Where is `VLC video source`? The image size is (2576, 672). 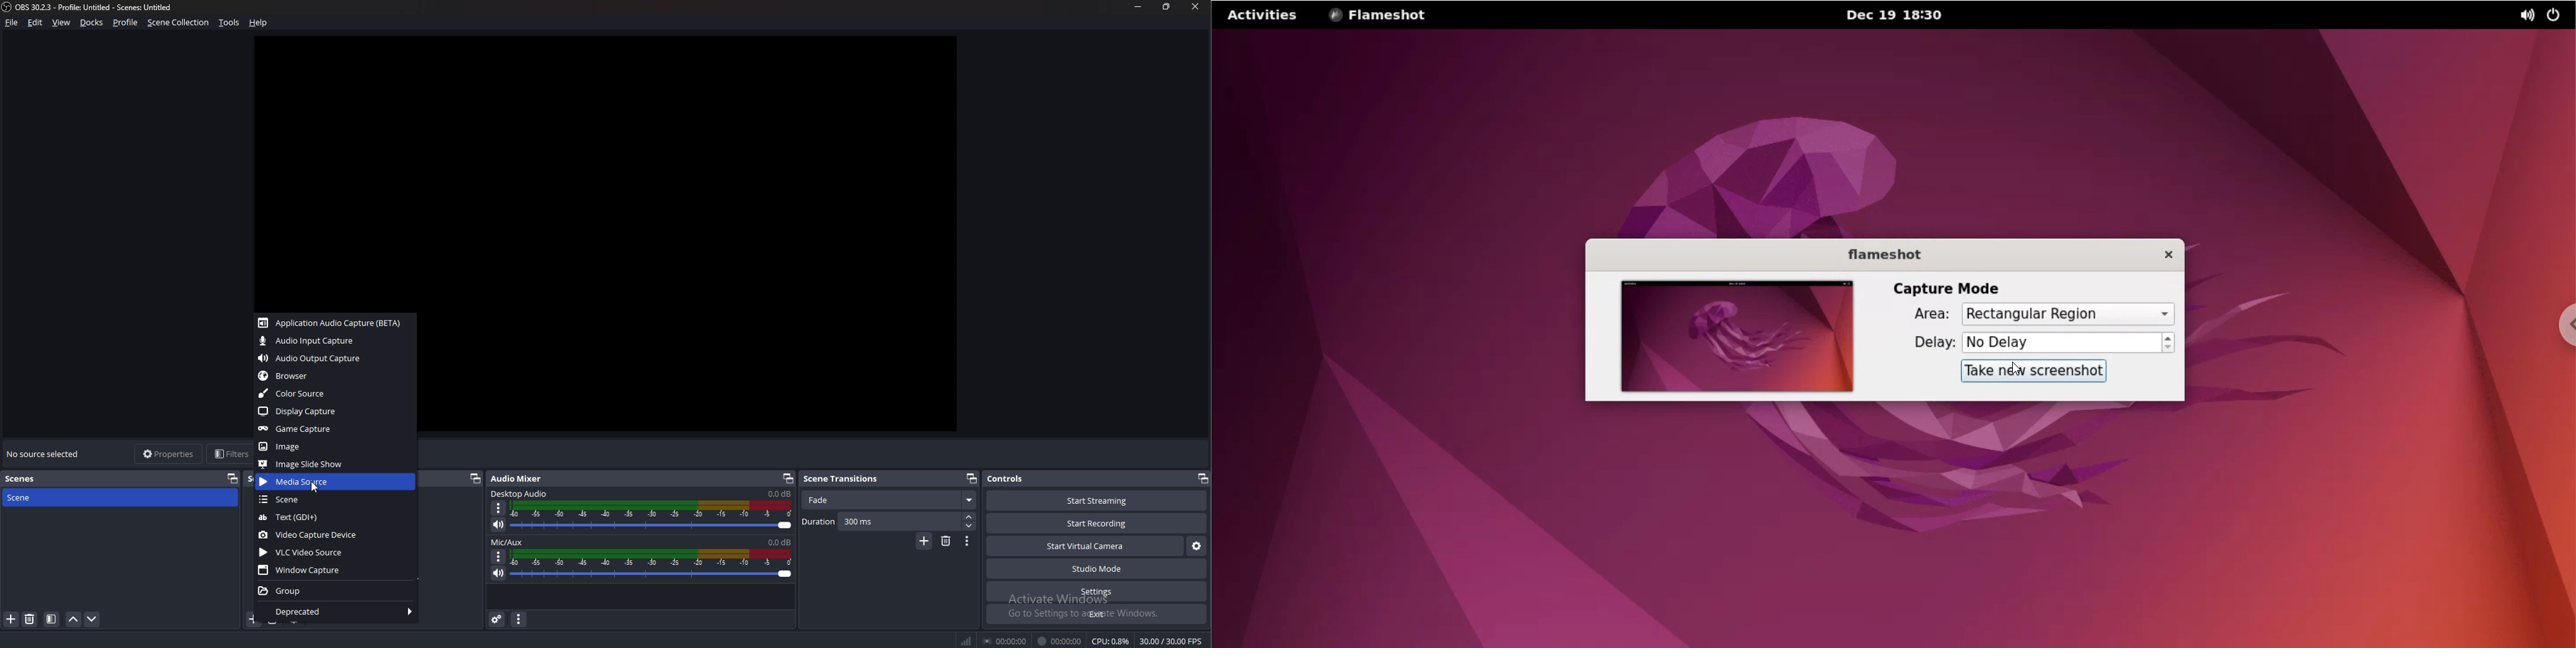 VLC video source is located at coordinates (336, 552).